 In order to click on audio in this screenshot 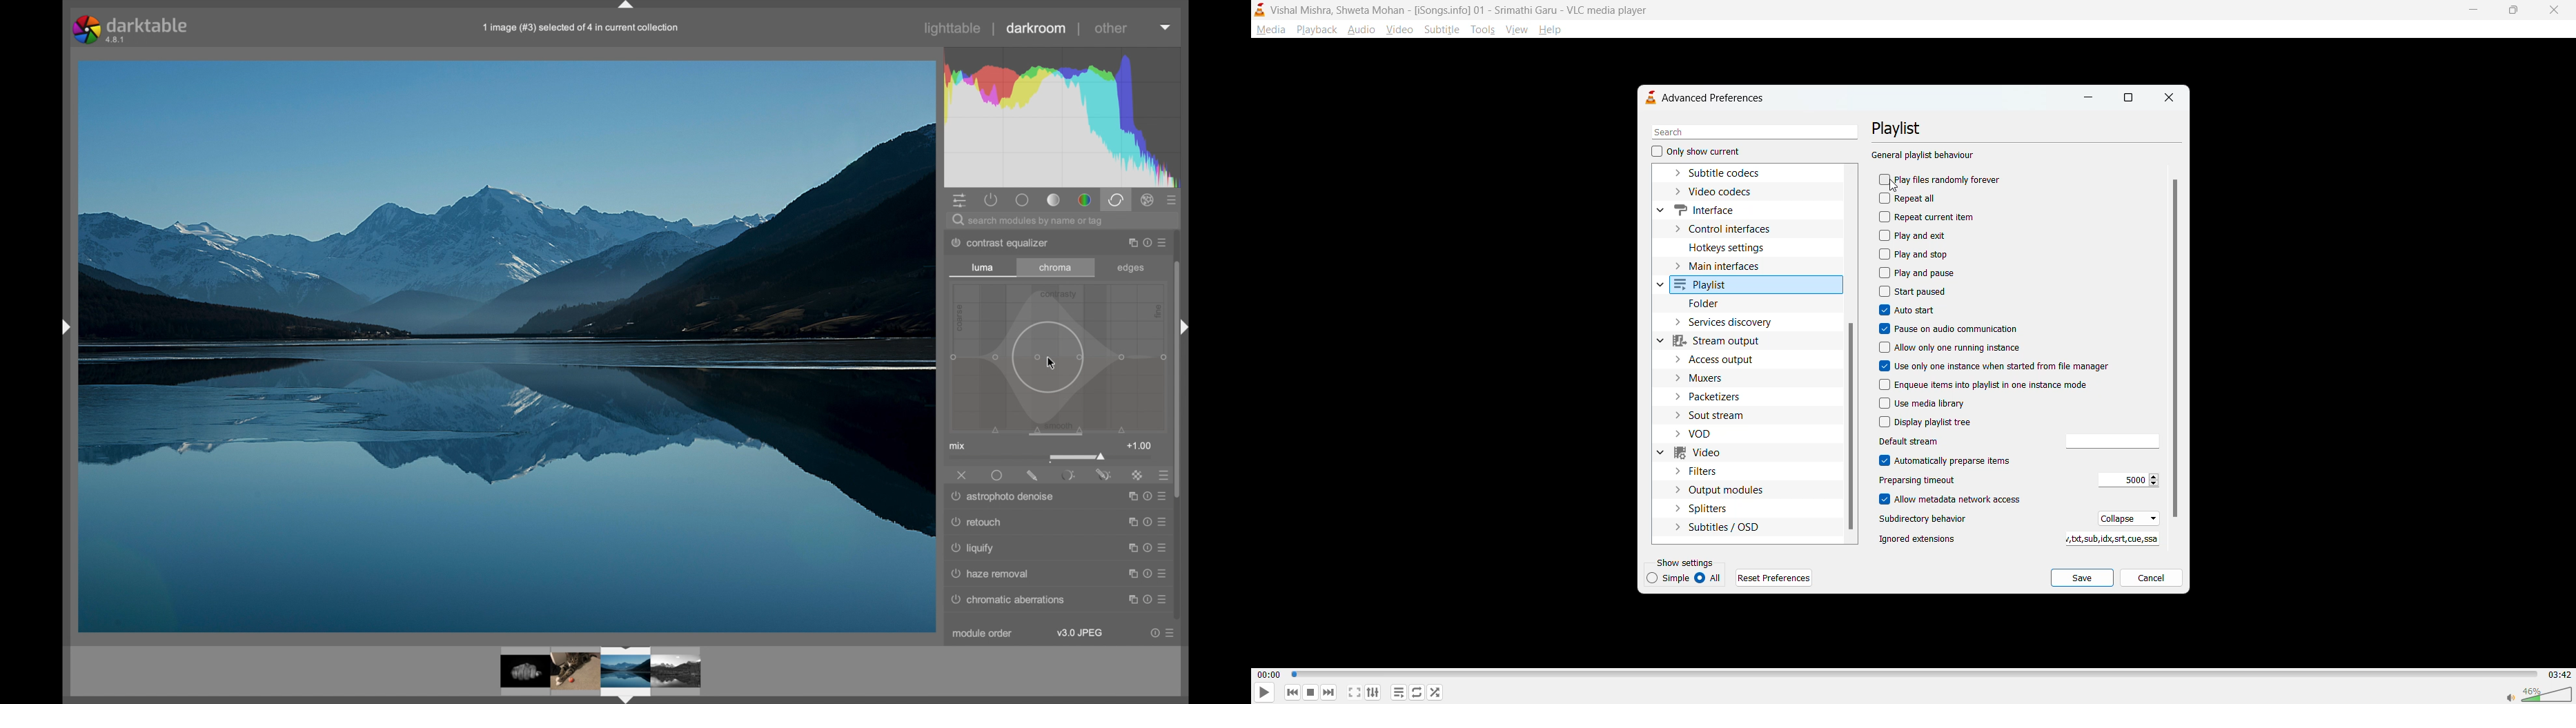, I will do `click(1361, 29)`.